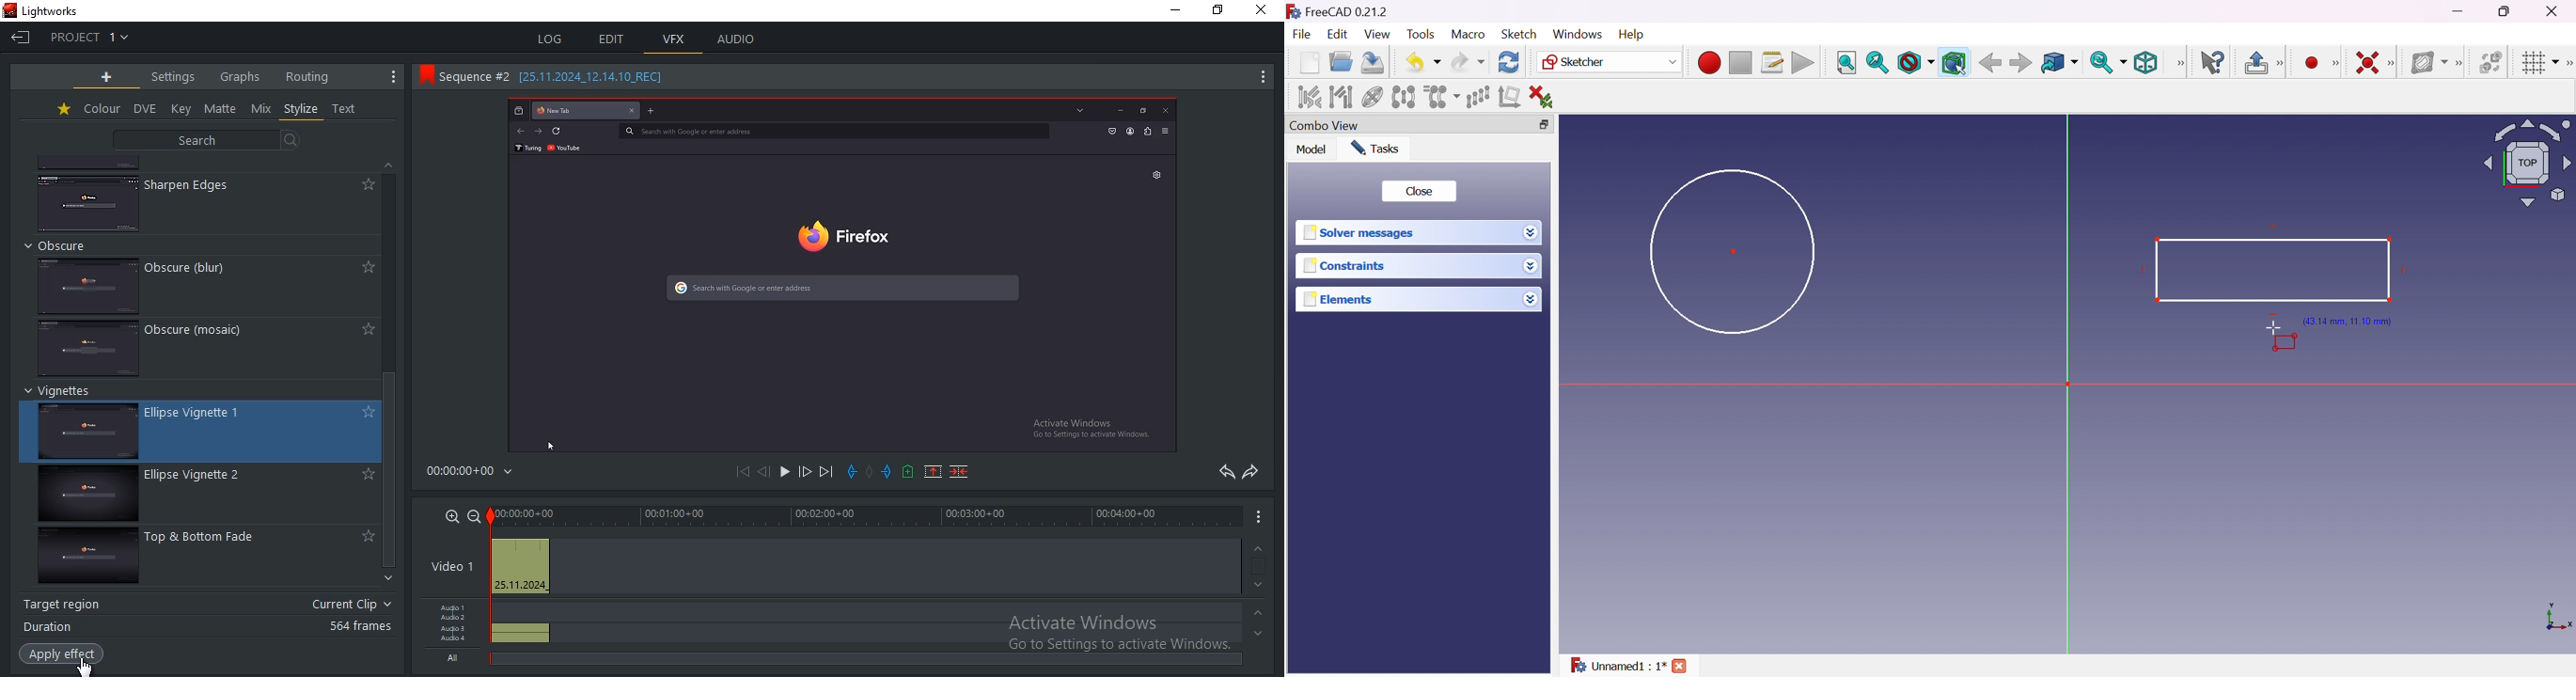 The width and height of the screenshot is (2576, 700). I want to click on pointer cursor, so click(82, 668).